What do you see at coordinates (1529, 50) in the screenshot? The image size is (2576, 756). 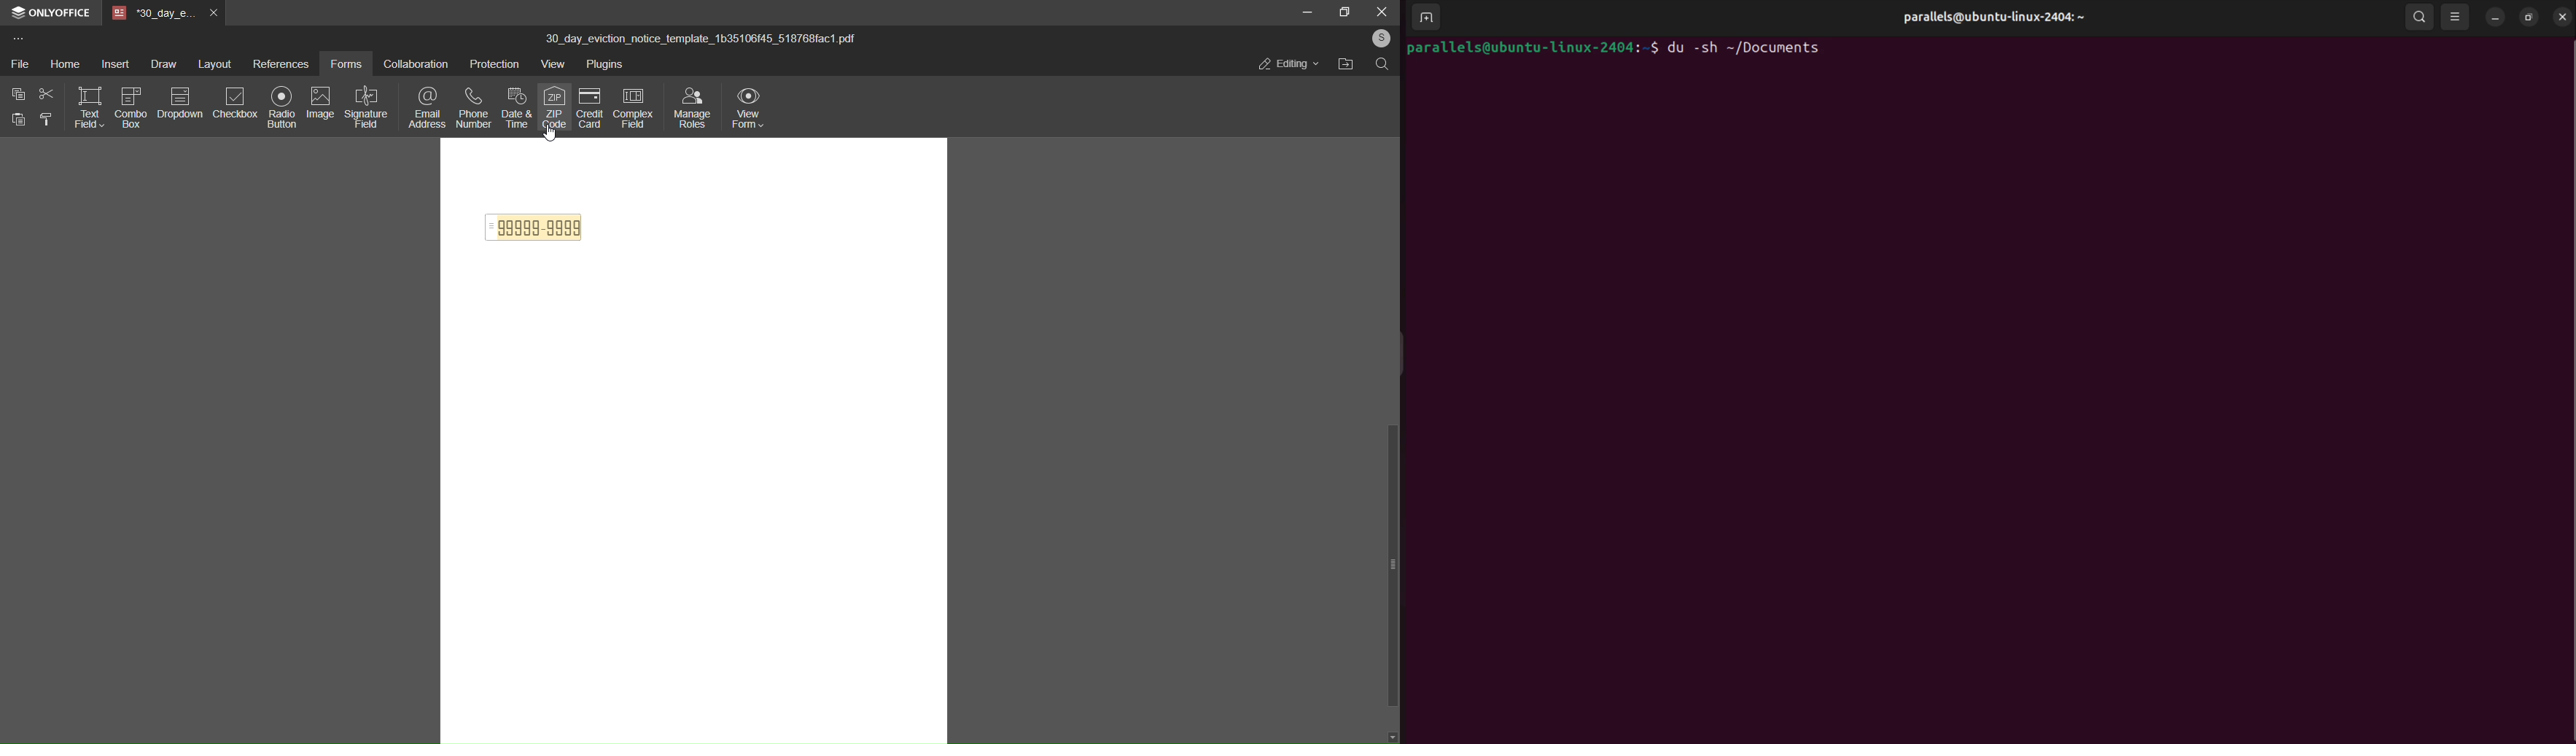 I see `parallels@ubuntu-1linux-2404:-$` at bounding box center [1529, 50].